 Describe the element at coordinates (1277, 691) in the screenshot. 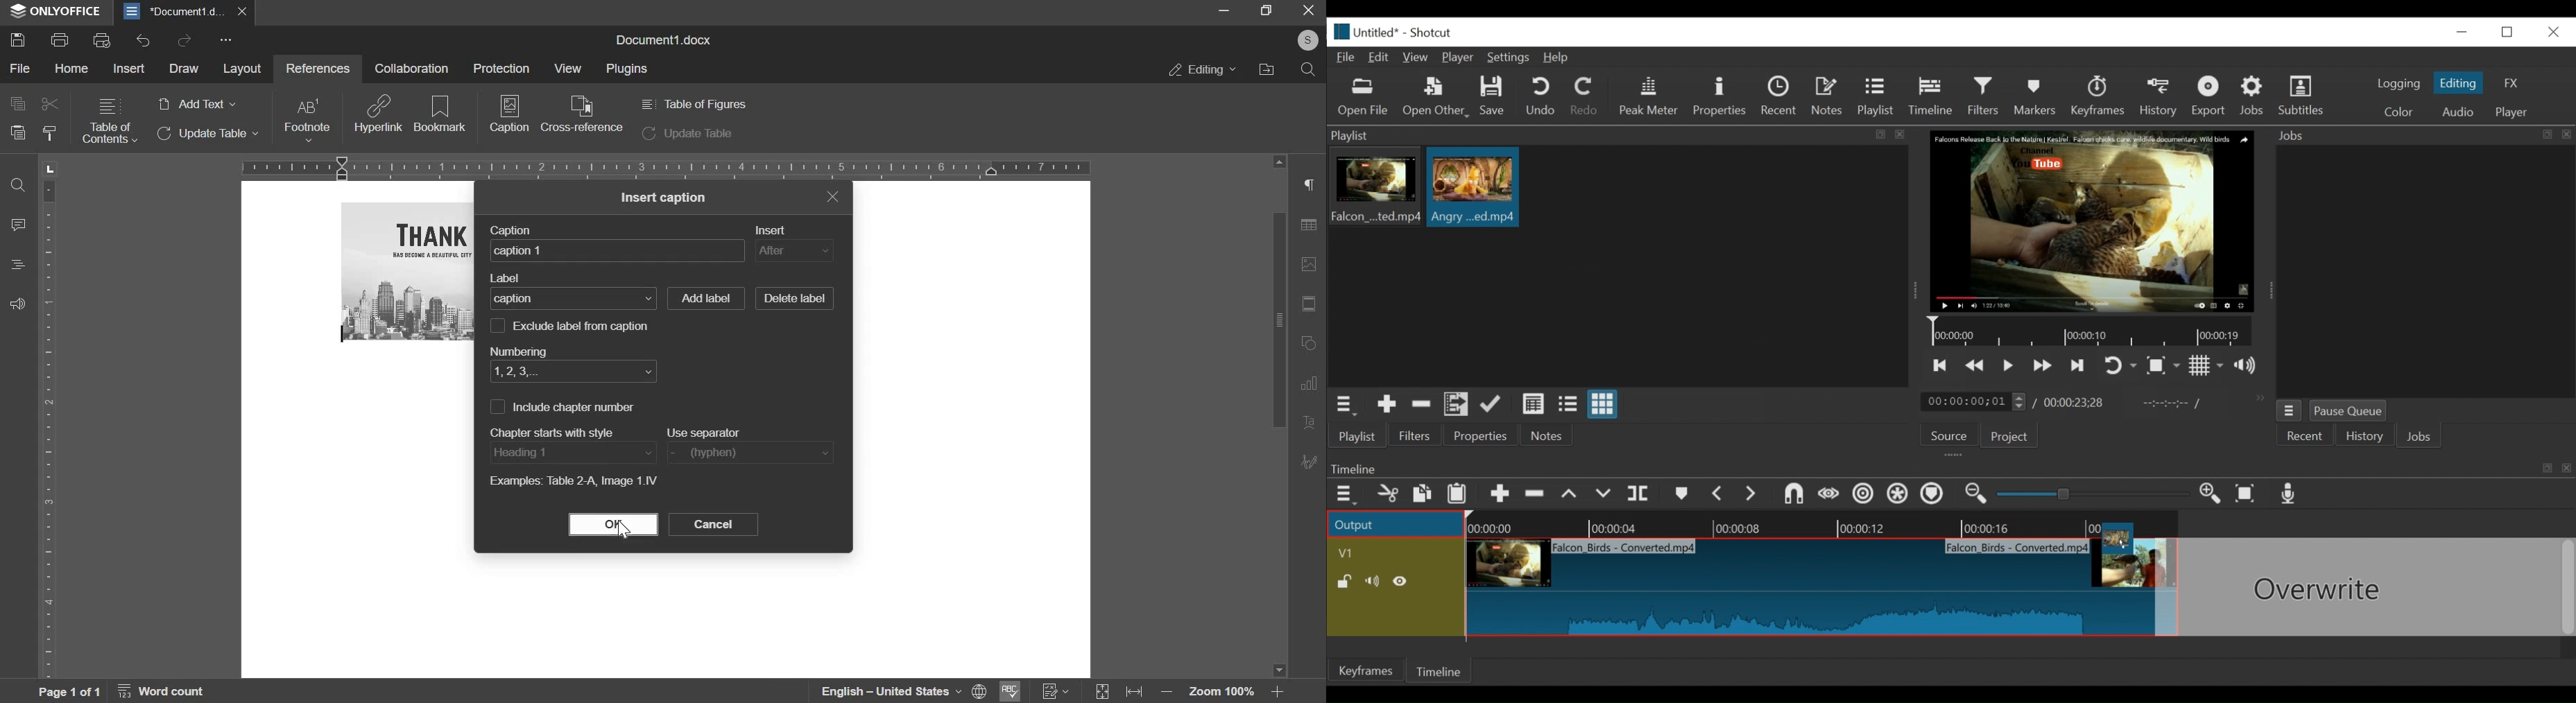

I see `Zoom in` at that location.